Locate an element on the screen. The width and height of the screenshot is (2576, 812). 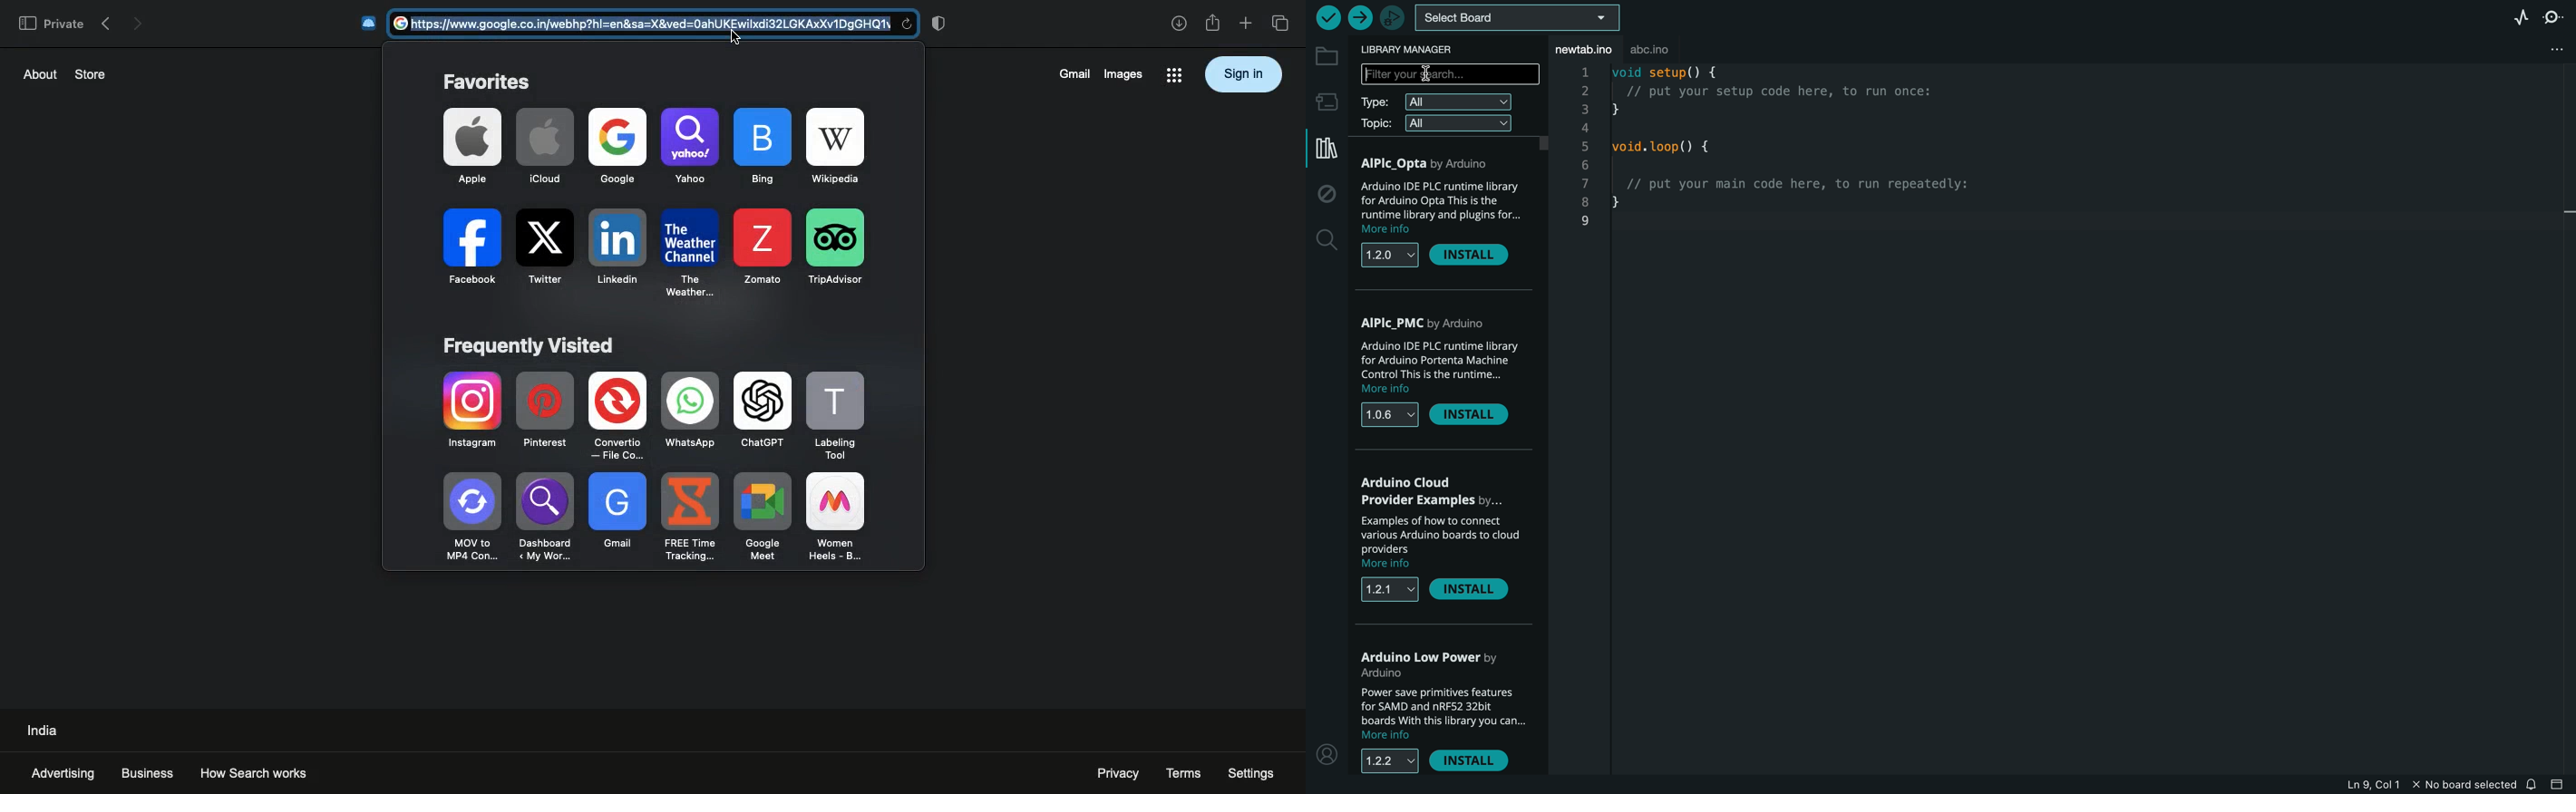
how search works is located at coordinates (272, 770).